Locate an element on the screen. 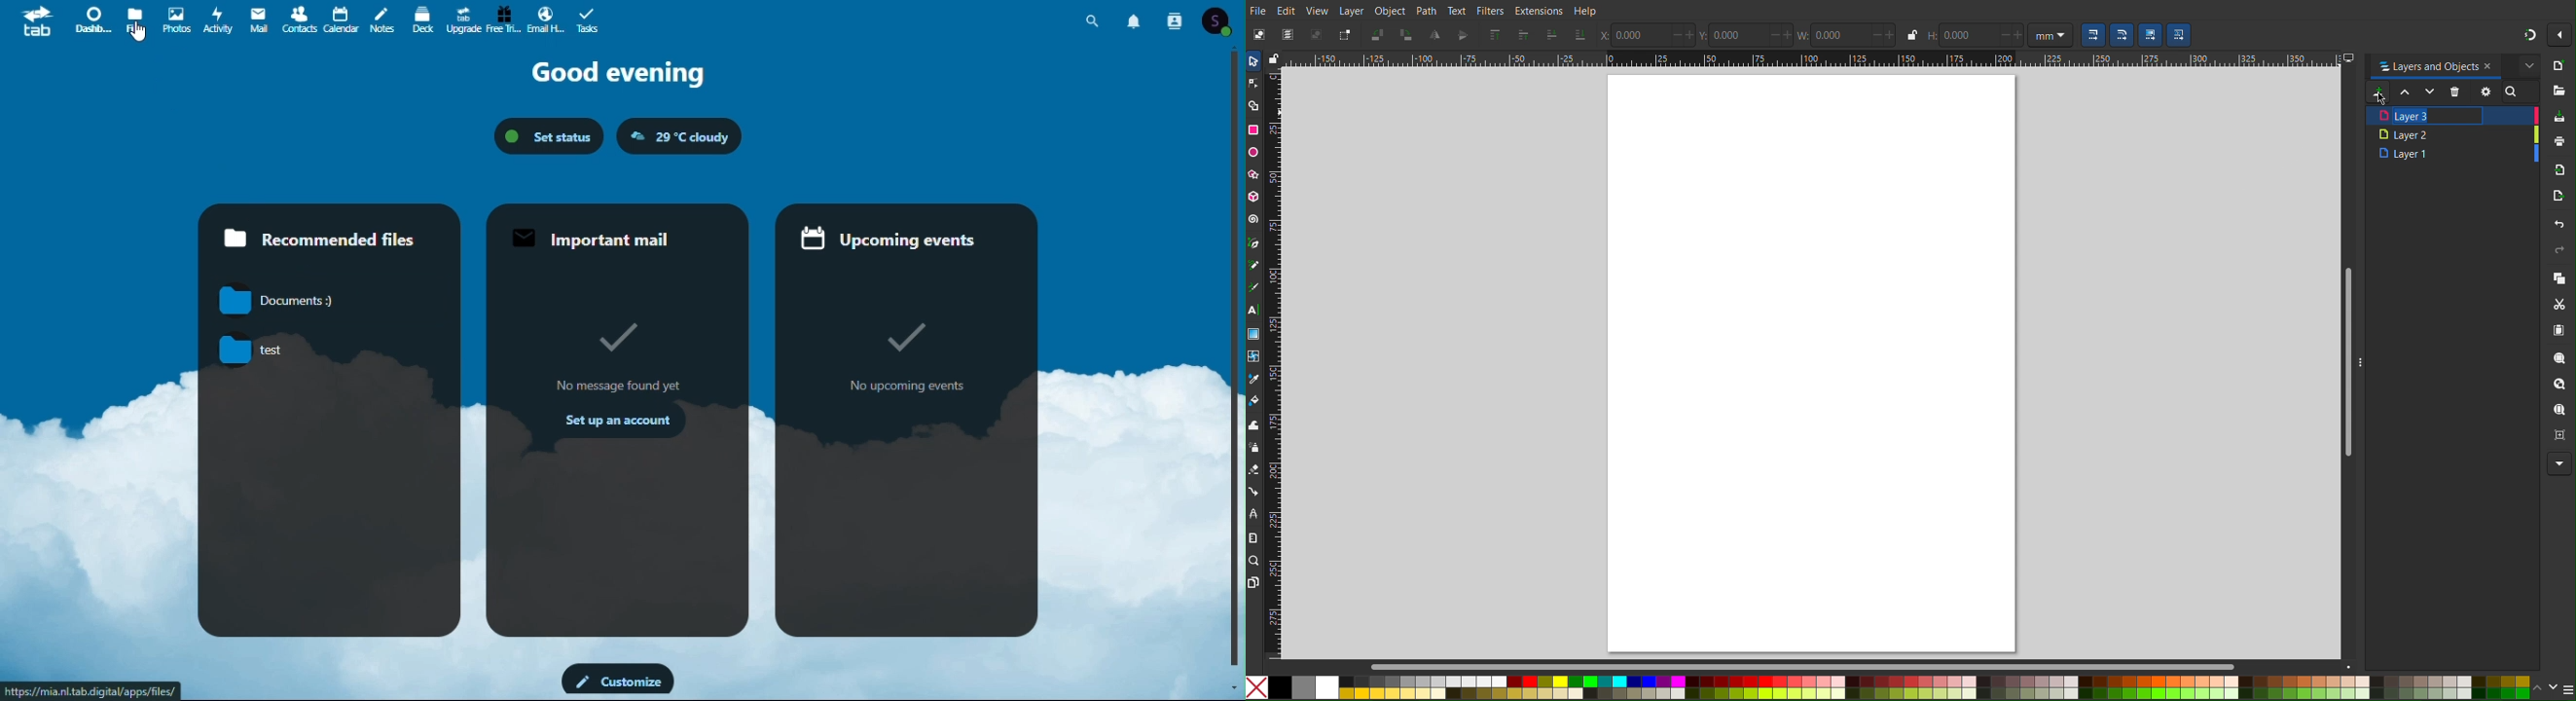 The height and width of the screenshot is (728, 2576). Text Tool is located at coordinates (1257, 308).